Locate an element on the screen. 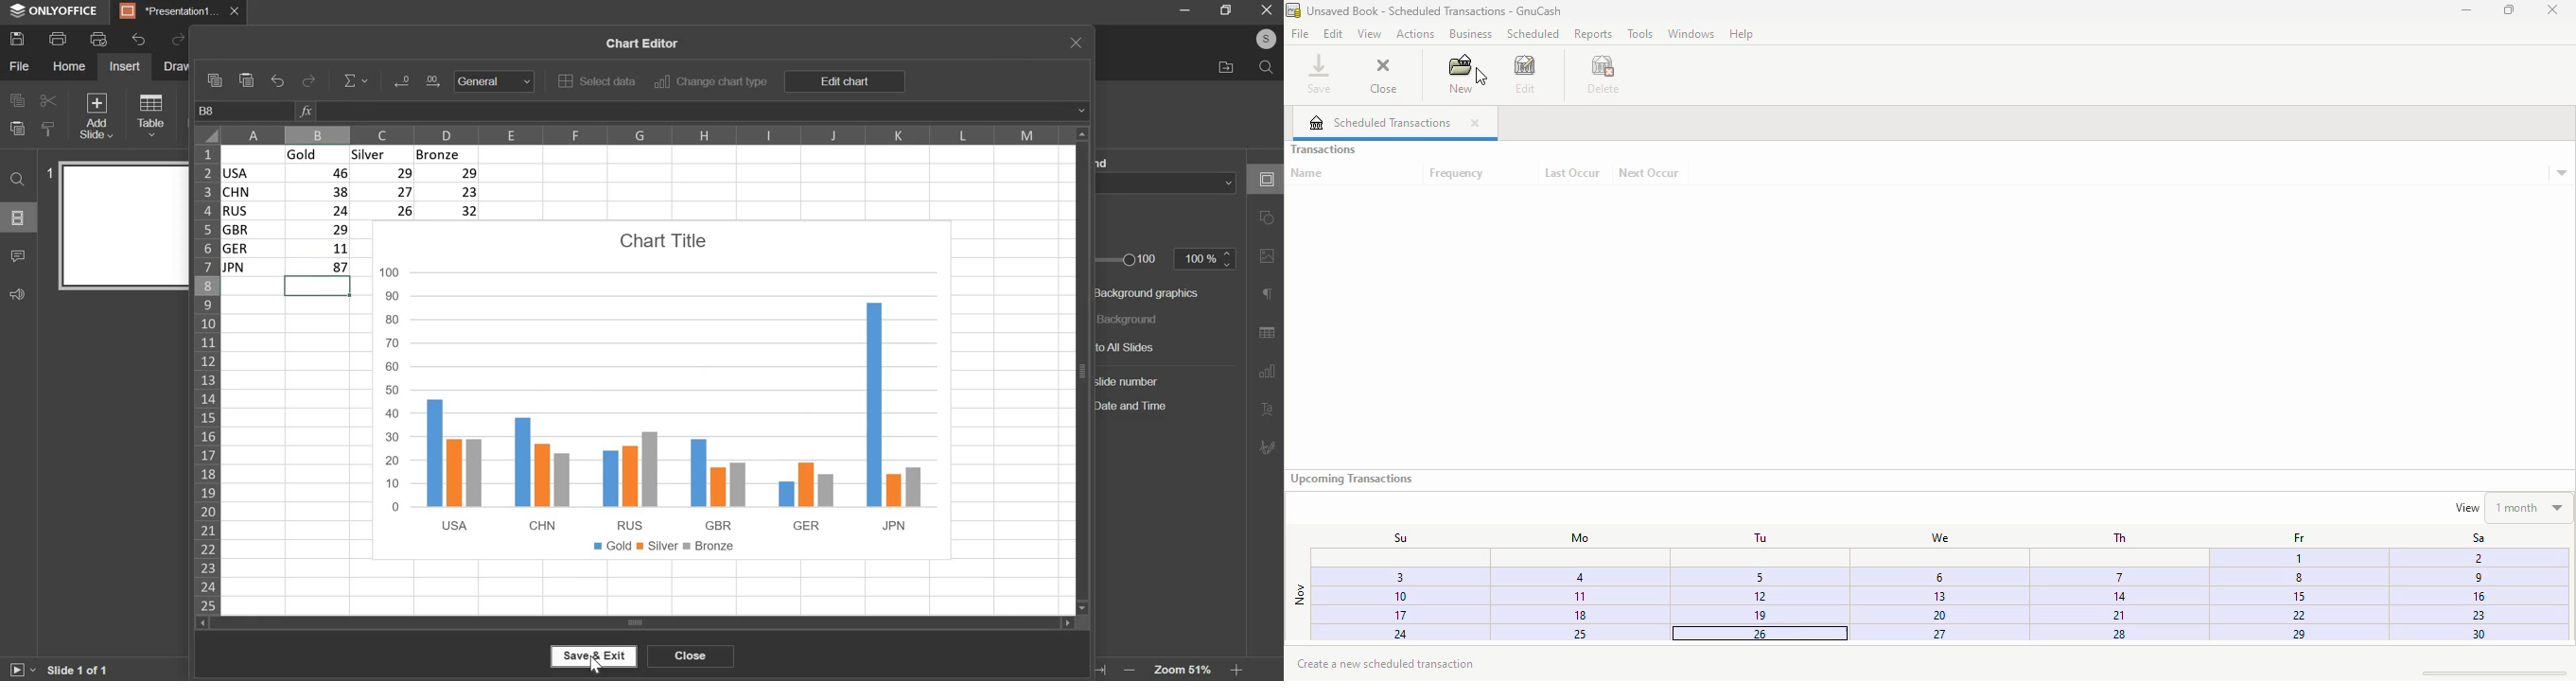 This screenshot has width=2576, height=700. upcoming transactions is located at coordinates (1351, 479).